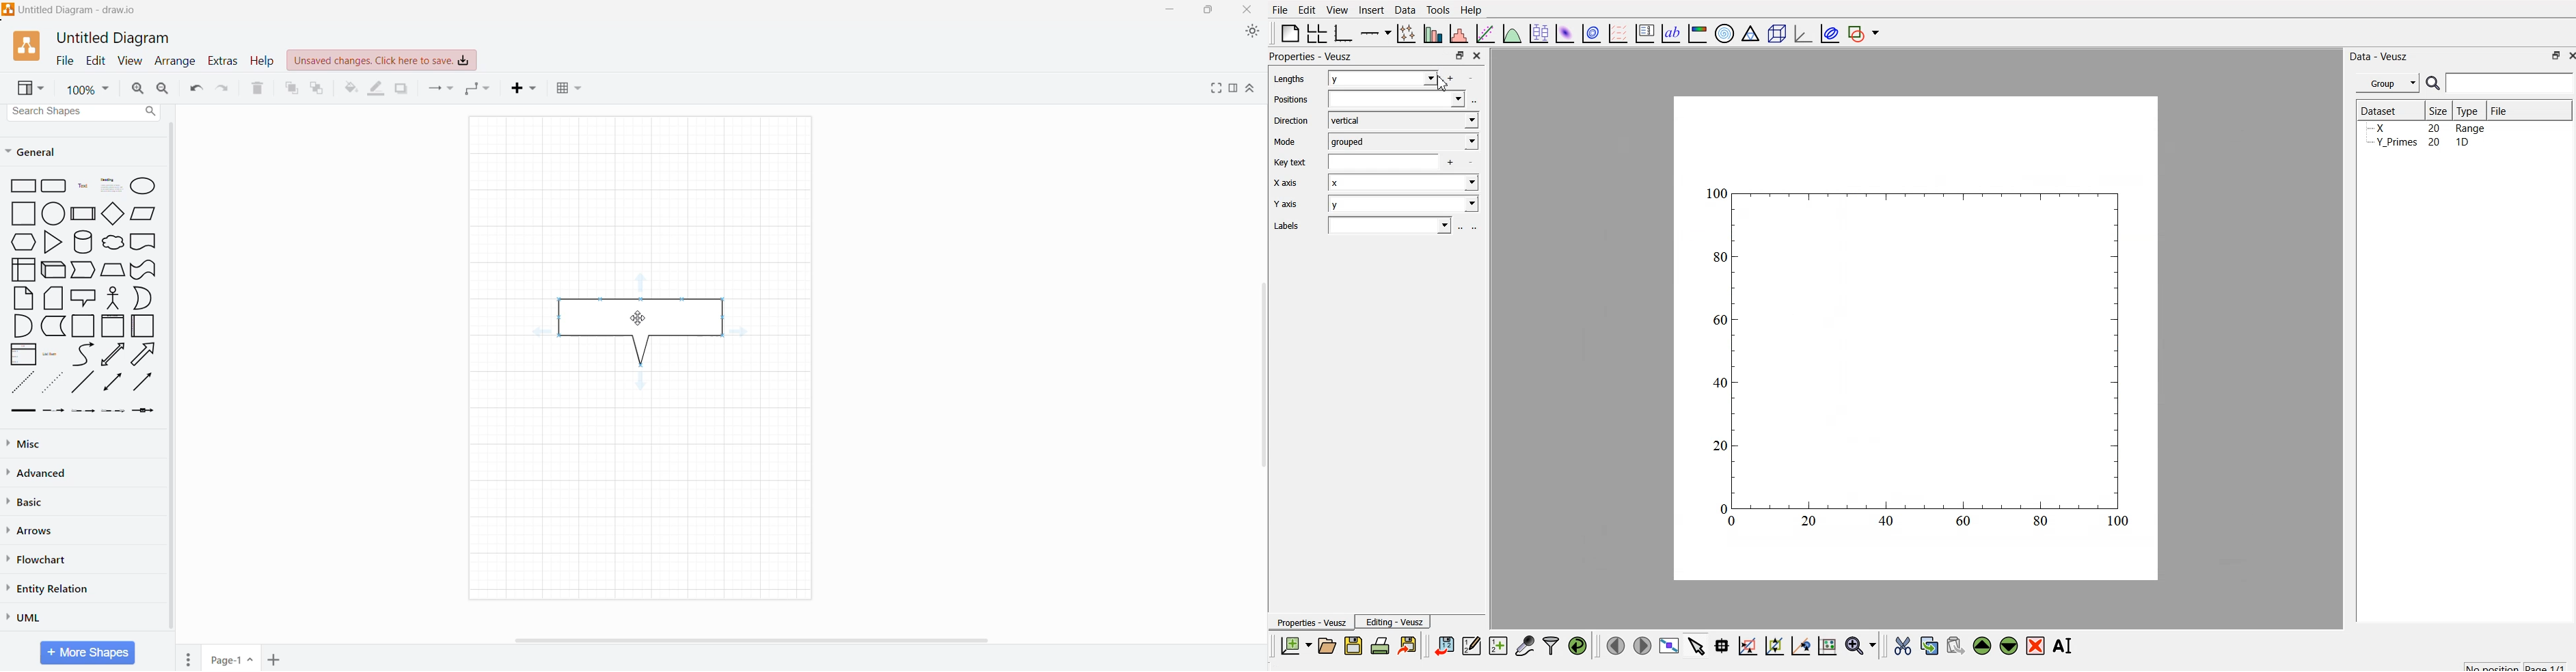 This screenshot has width=2576, height=672. I want to click on To Front, so click(290, 88).